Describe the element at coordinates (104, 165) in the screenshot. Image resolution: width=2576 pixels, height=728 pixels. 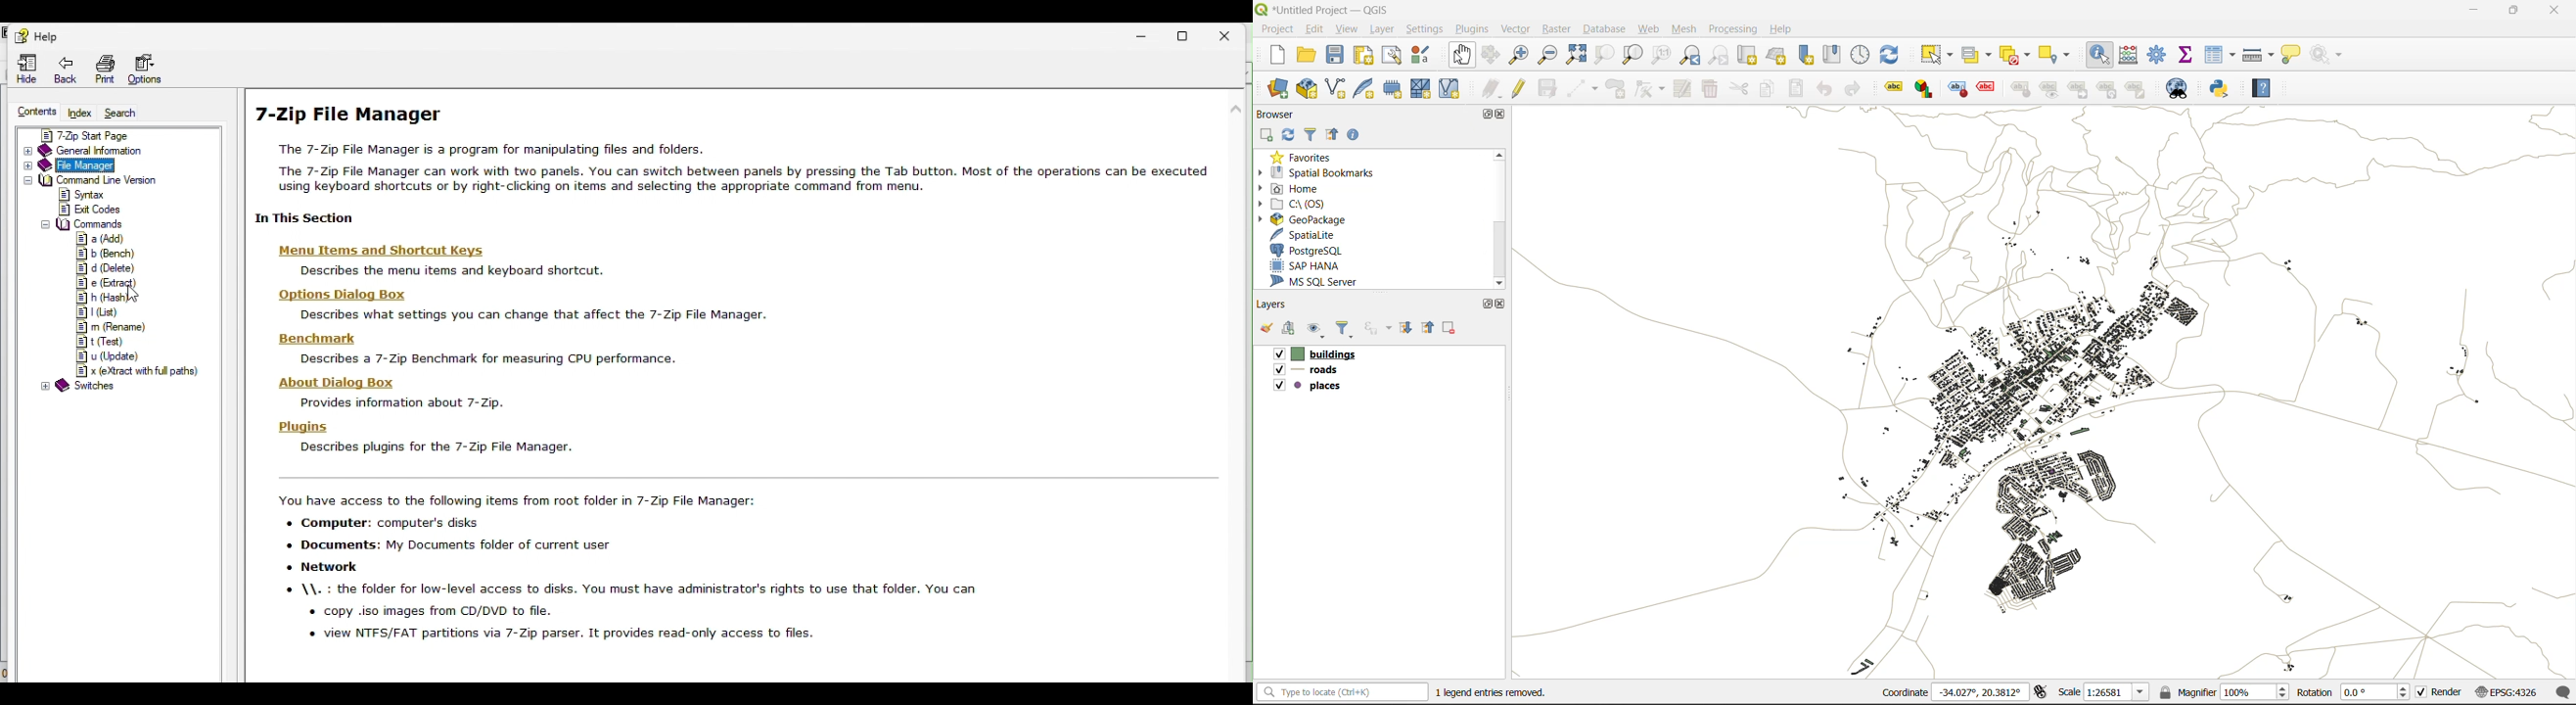
I see `File manager` at that location.